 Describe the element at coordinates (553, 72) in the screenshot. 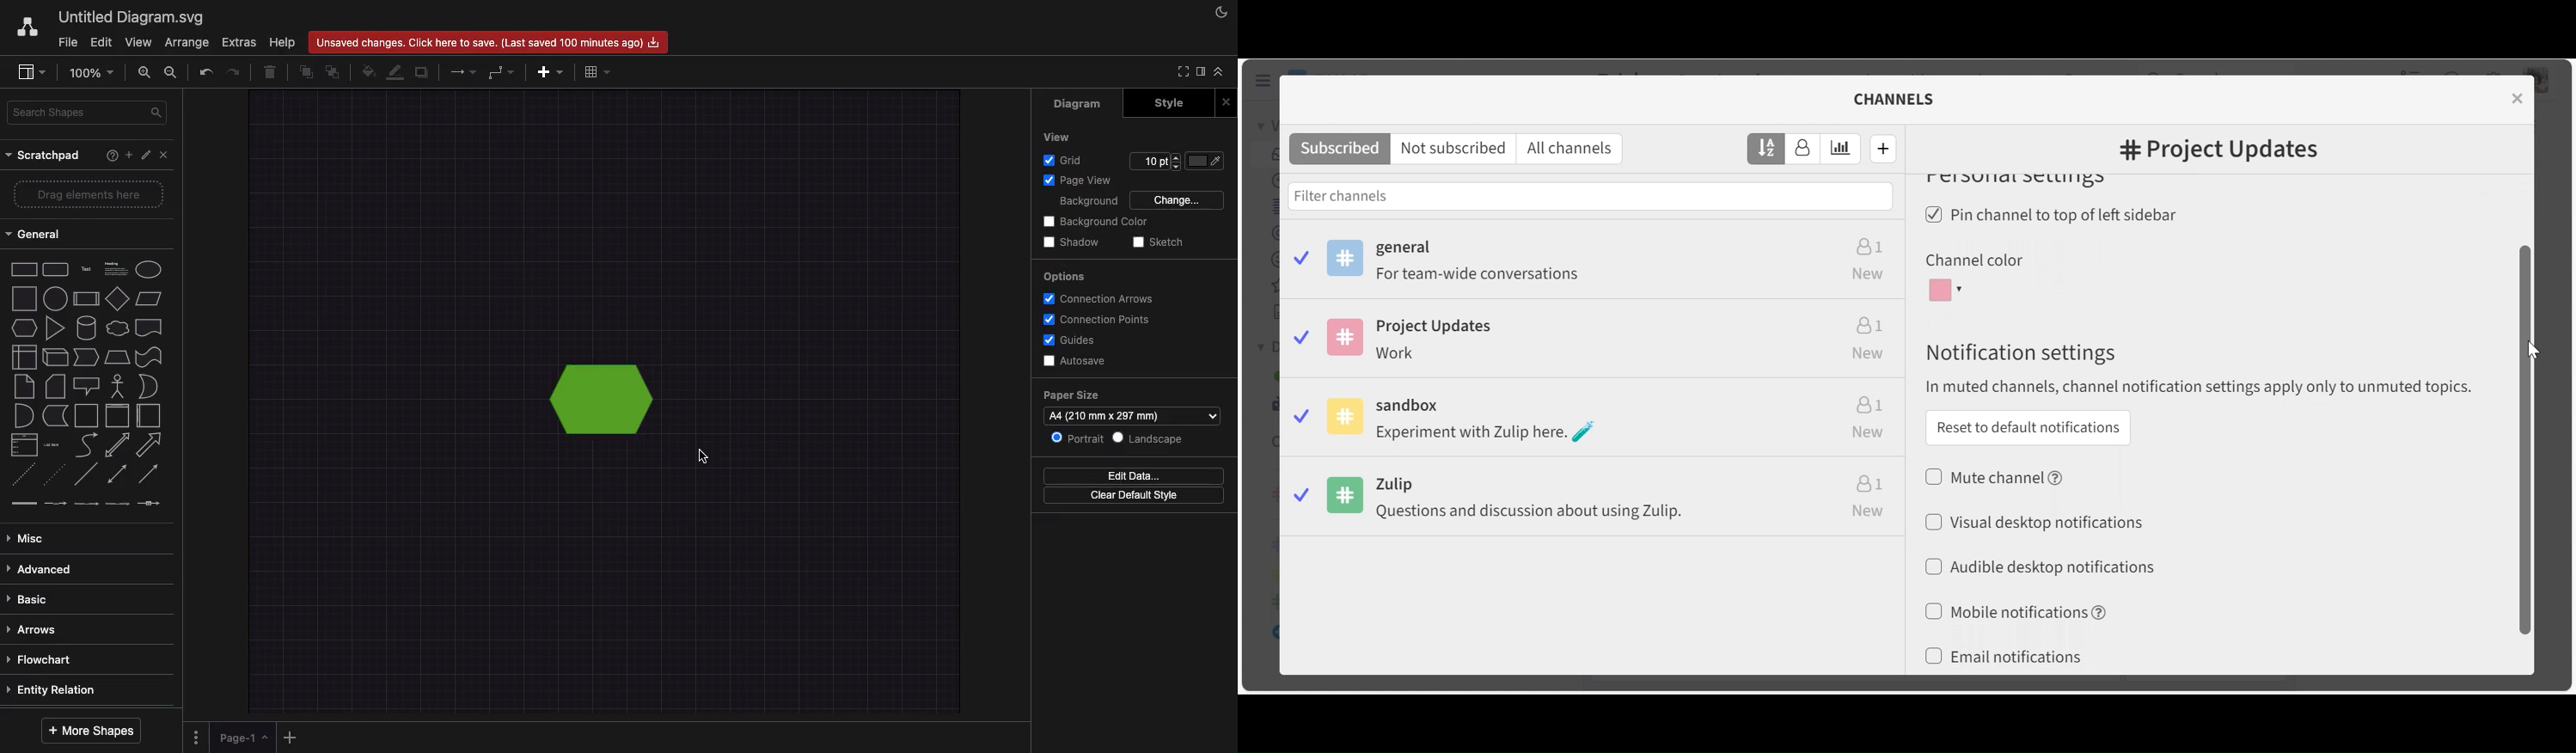

I see `Add` at that location.